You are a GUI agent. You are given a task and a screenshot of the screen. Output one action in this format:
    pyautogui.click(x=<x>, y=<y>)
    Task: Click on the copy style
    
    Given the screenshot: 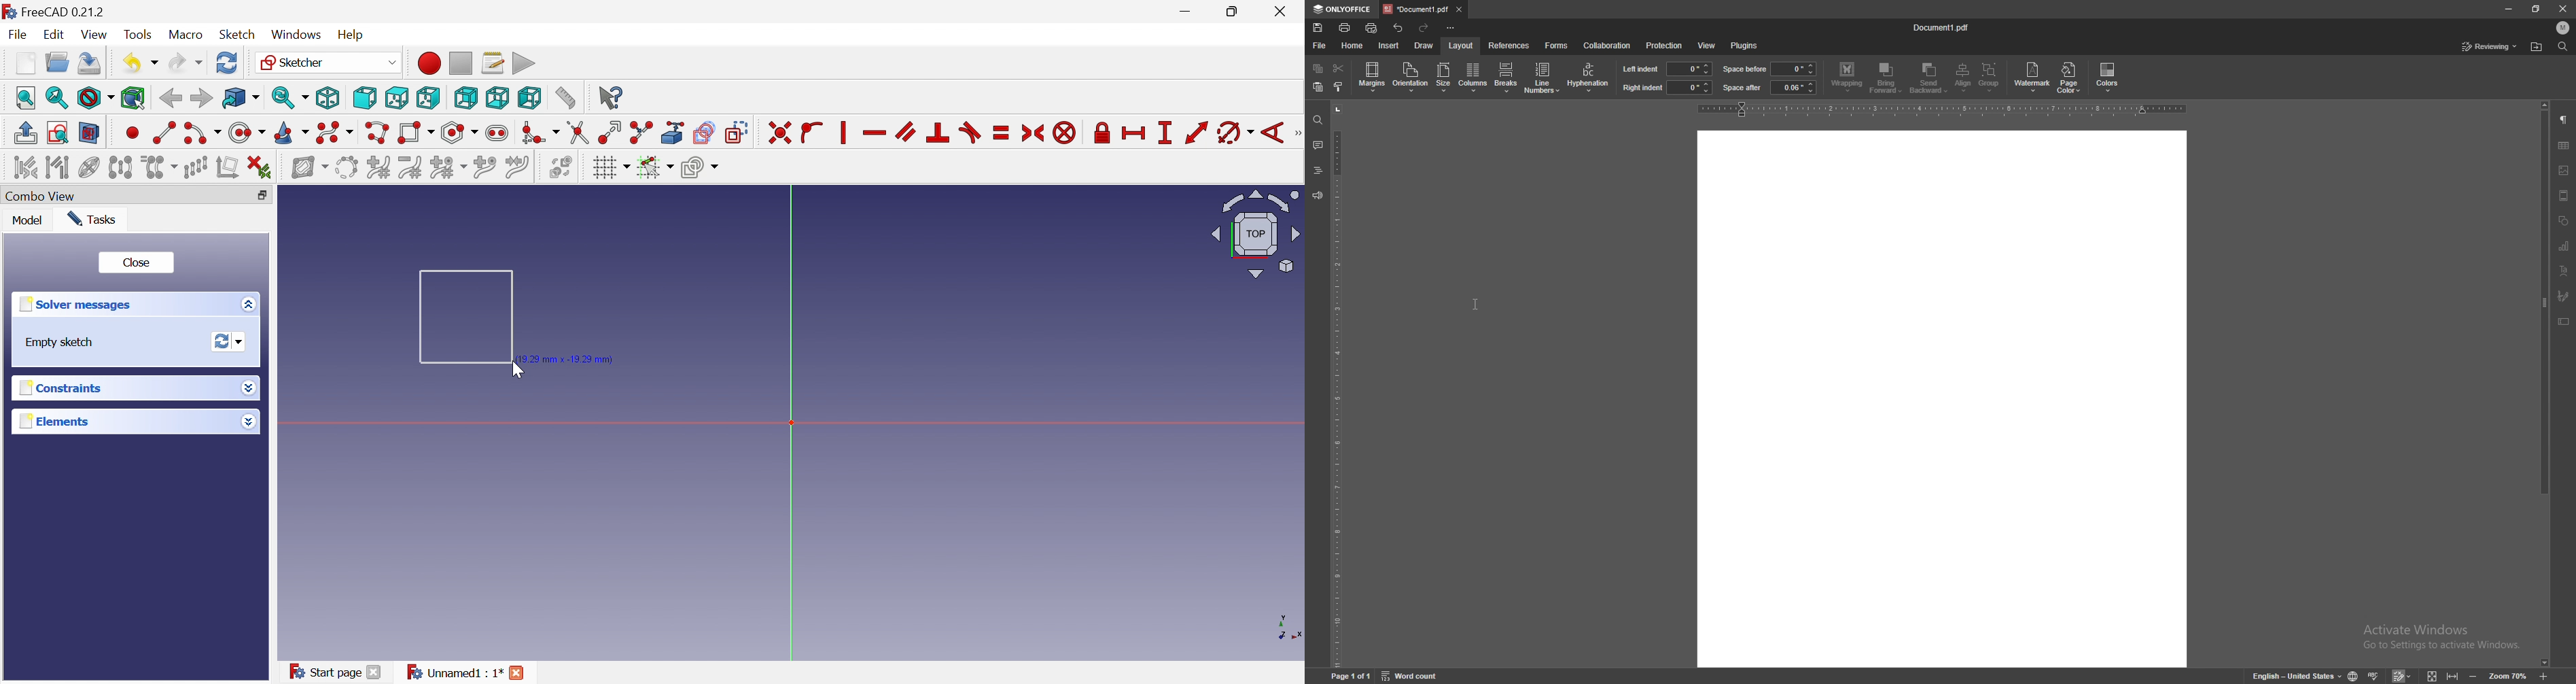 What is the action you would take?
    pyautogui.click(x=1338, y=86)
    